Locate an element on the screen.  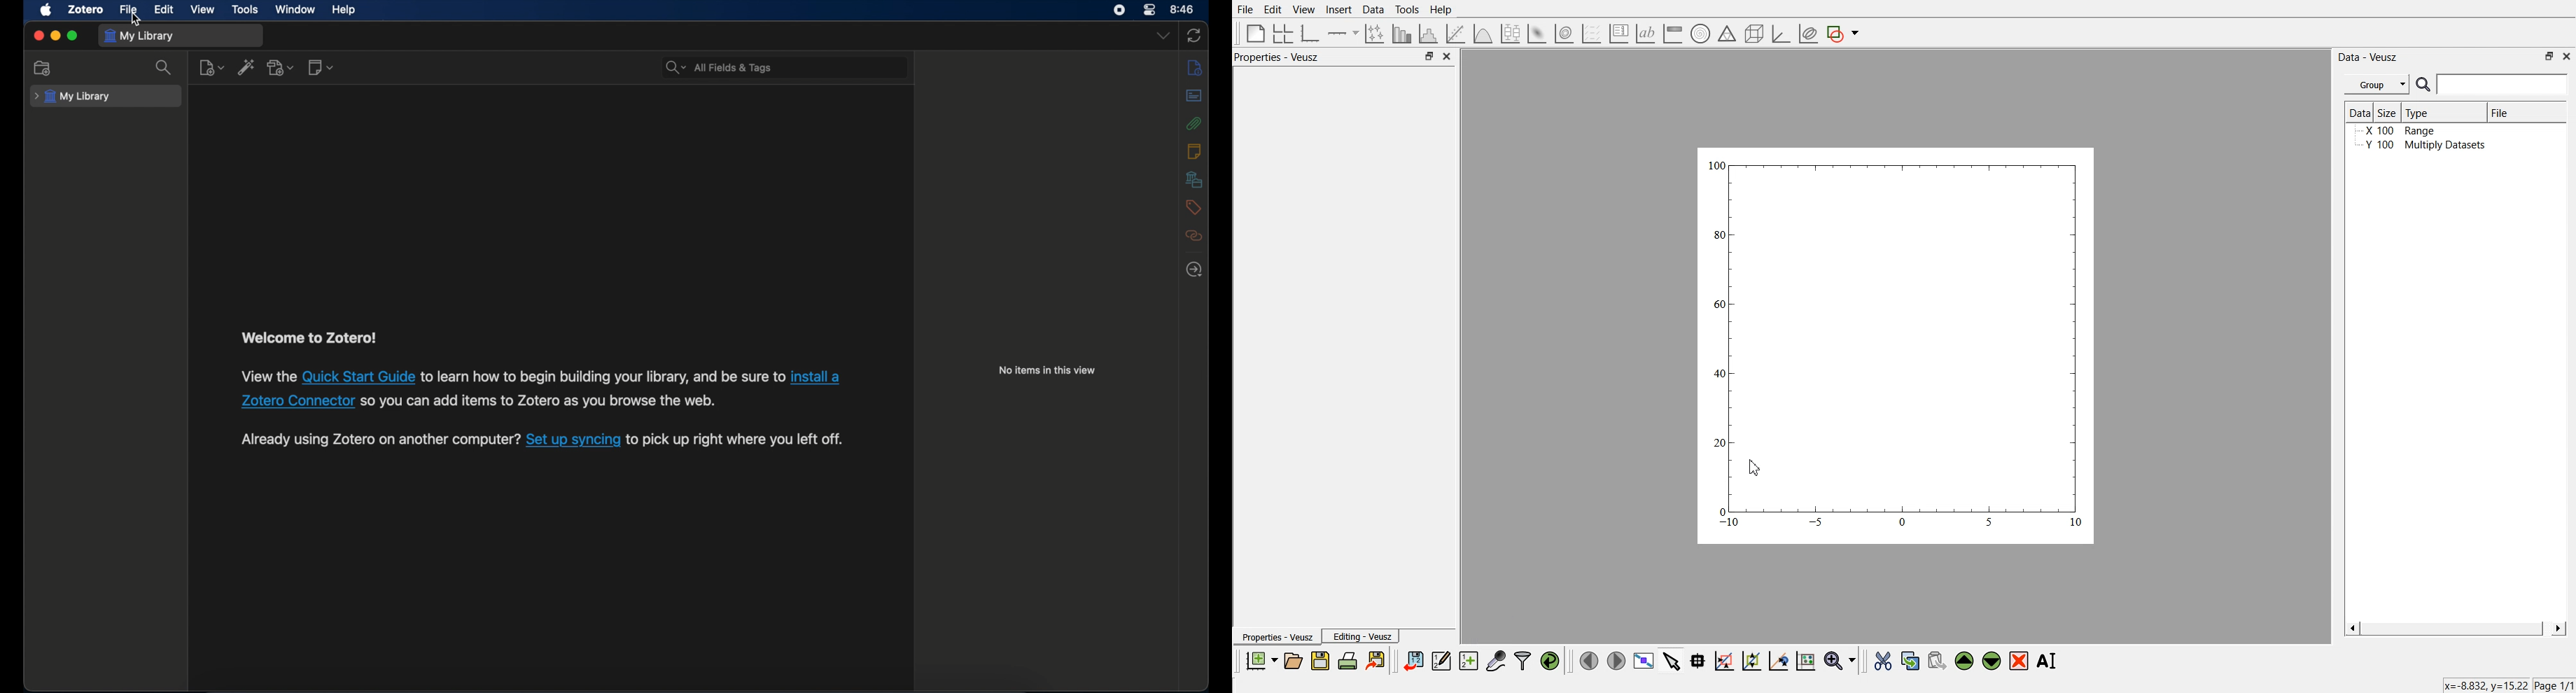
search bar input is located at coordinates (800, 66).